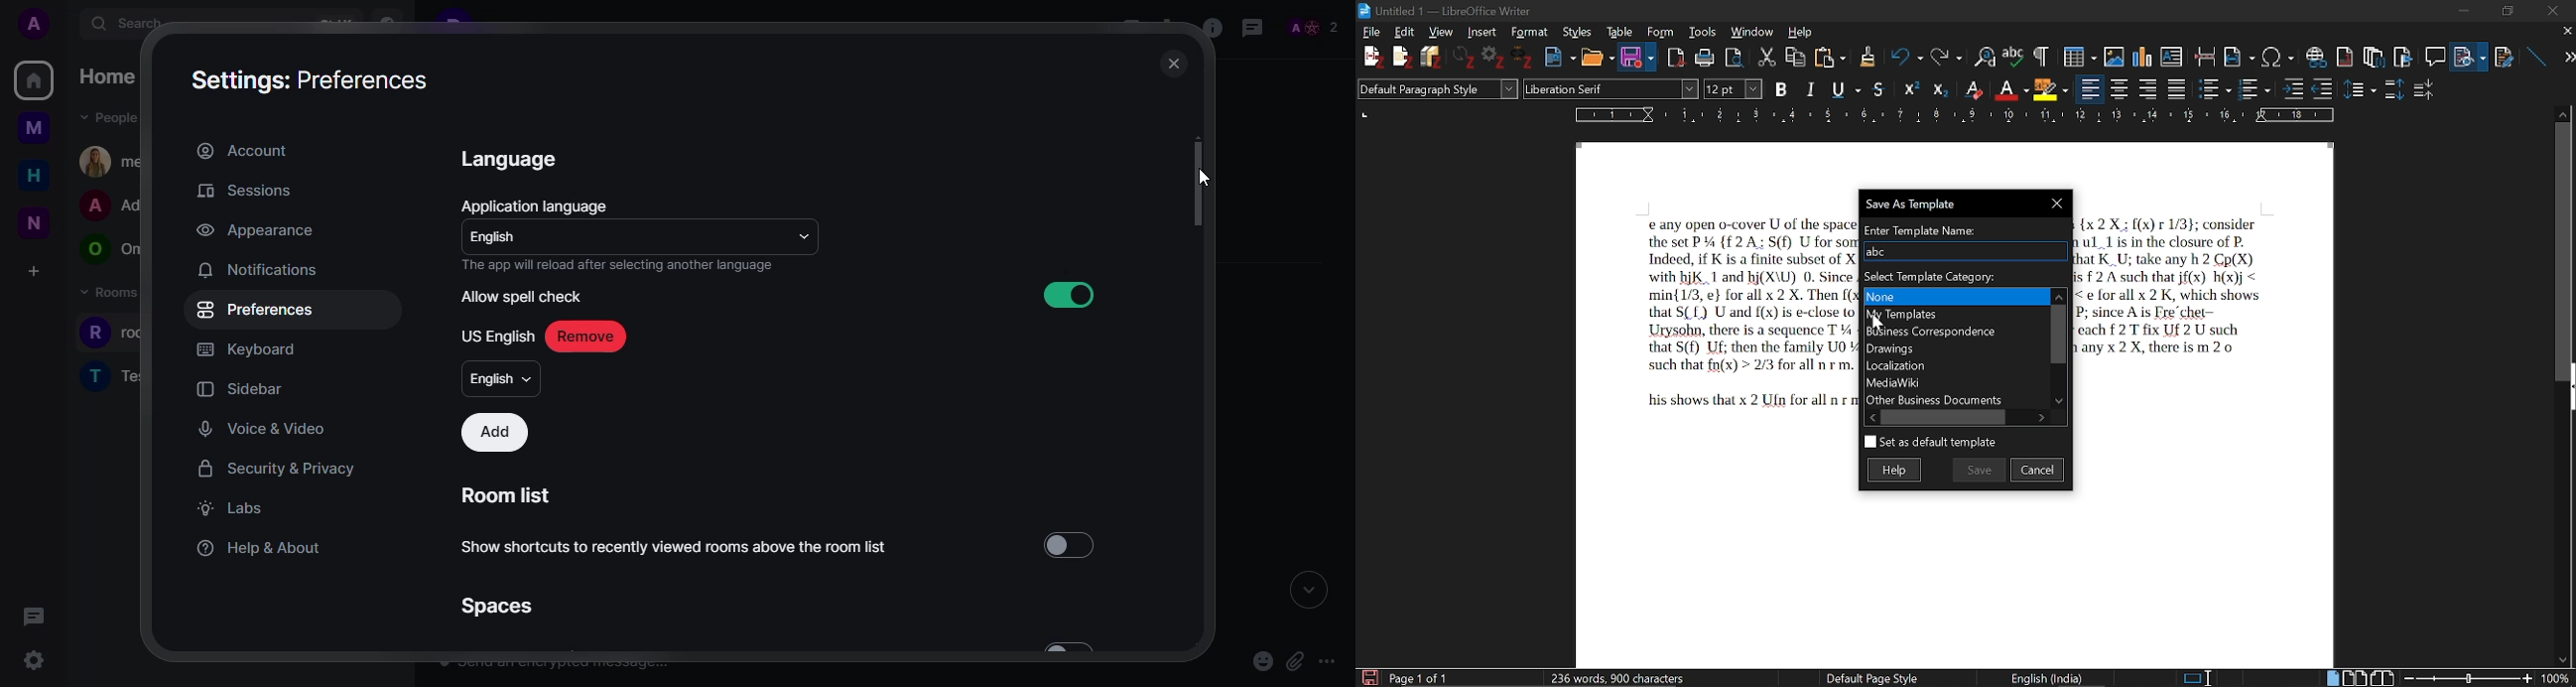 The height and width of the screenshot is (700, 2576). I want to click on Move right, so click(2043, 416).